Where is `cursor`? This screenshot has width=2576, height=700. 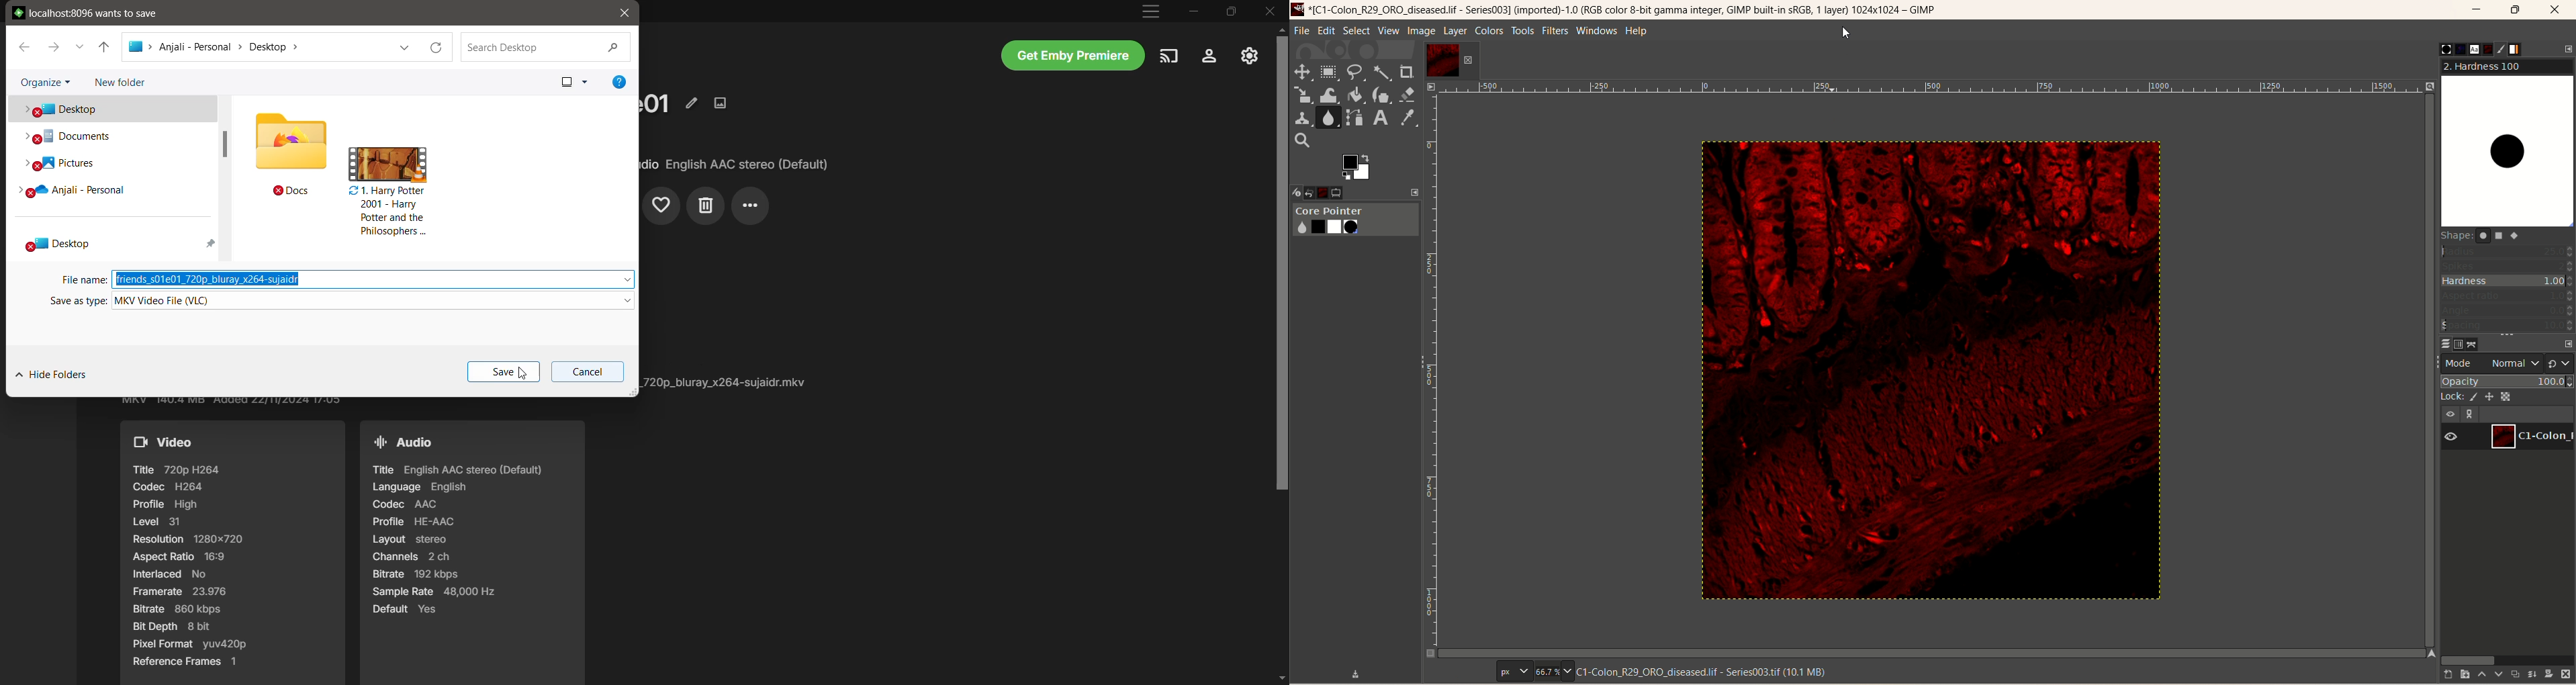 cursor is located at coordinates (1846, 34).